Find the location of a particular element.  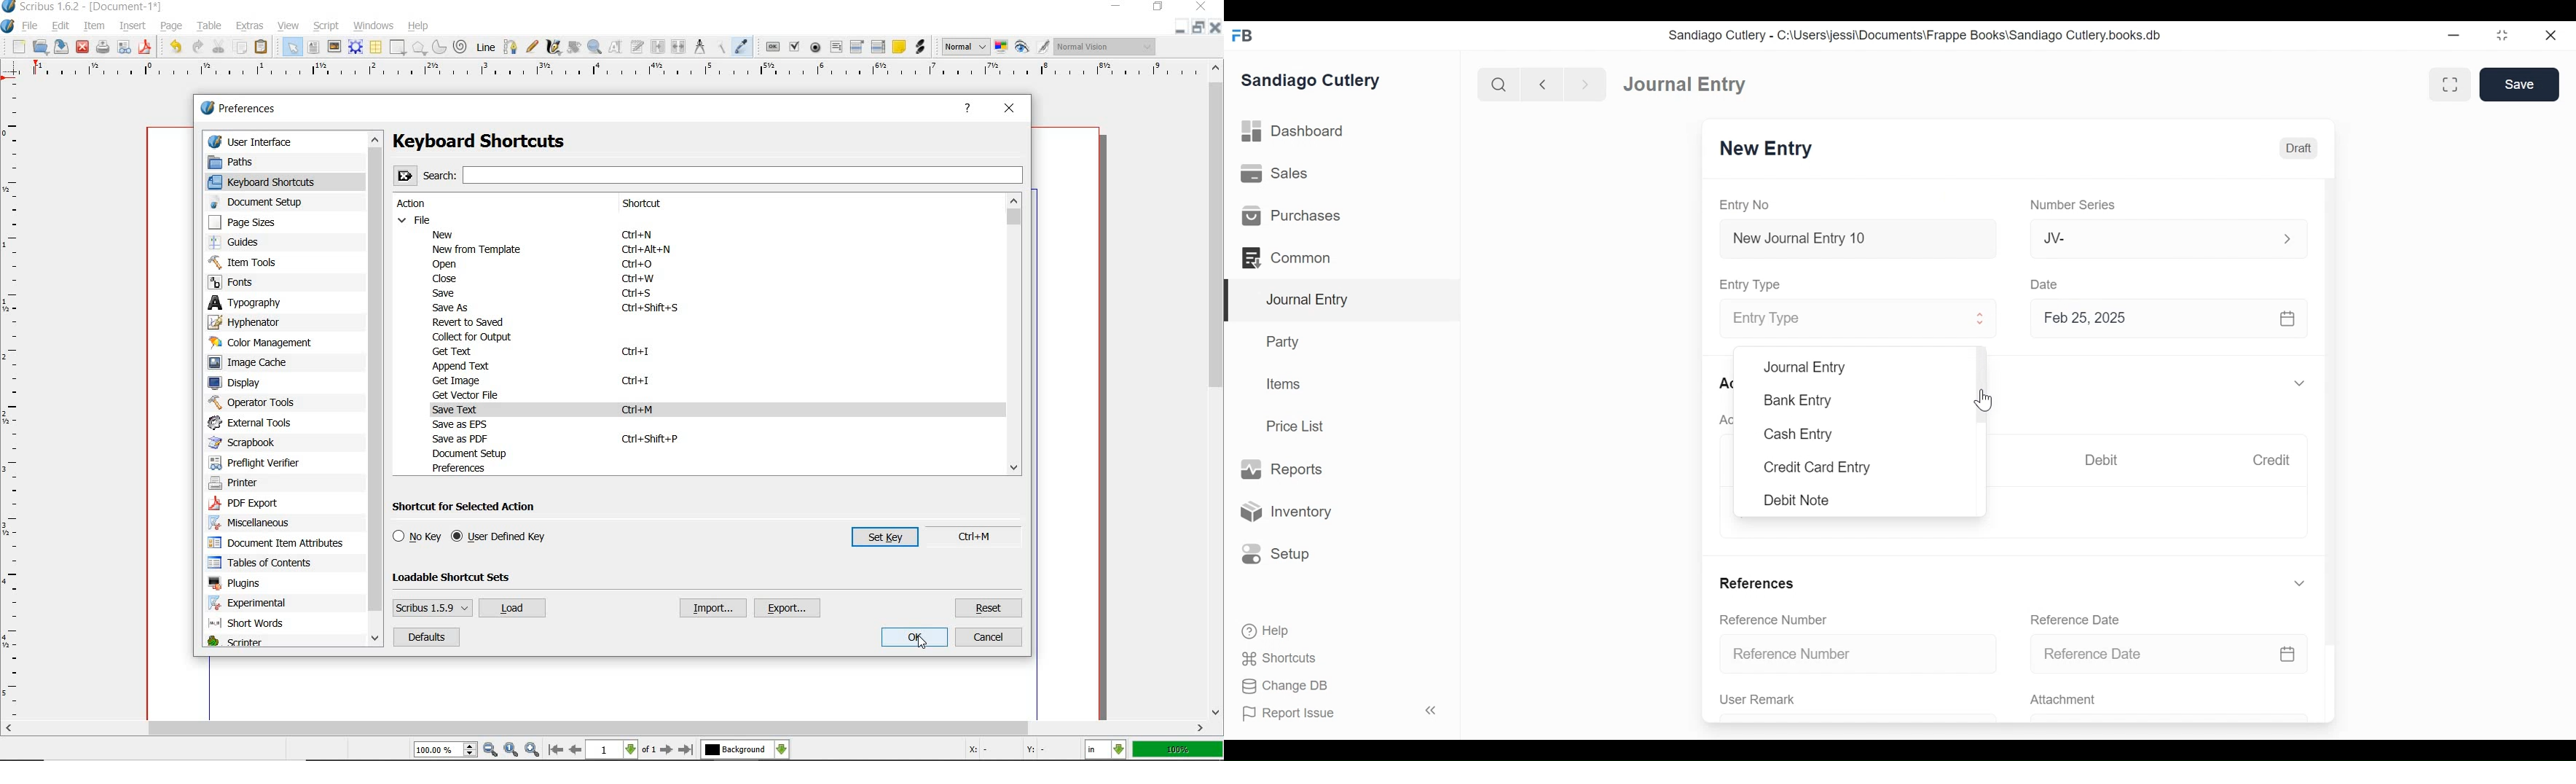

Reference Date is located at coordinates (2169, 655).